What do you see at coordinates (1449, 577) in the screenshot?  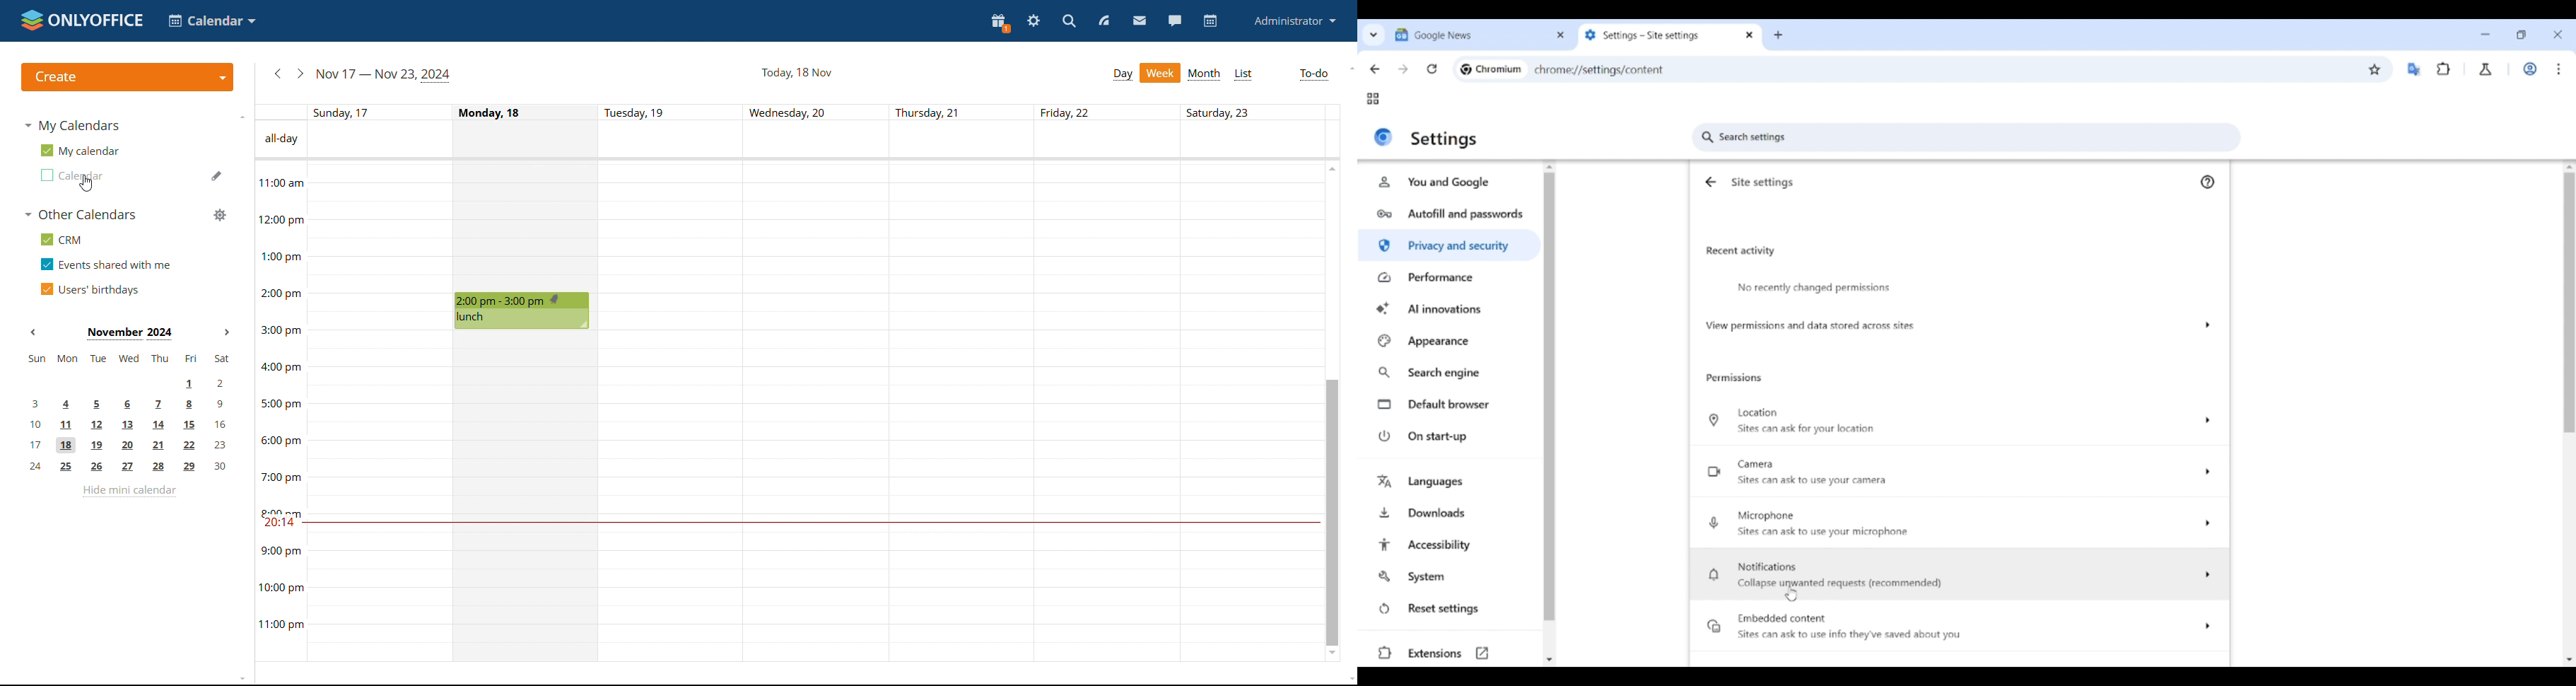 I see `System` at bounding box center [1449, 577].